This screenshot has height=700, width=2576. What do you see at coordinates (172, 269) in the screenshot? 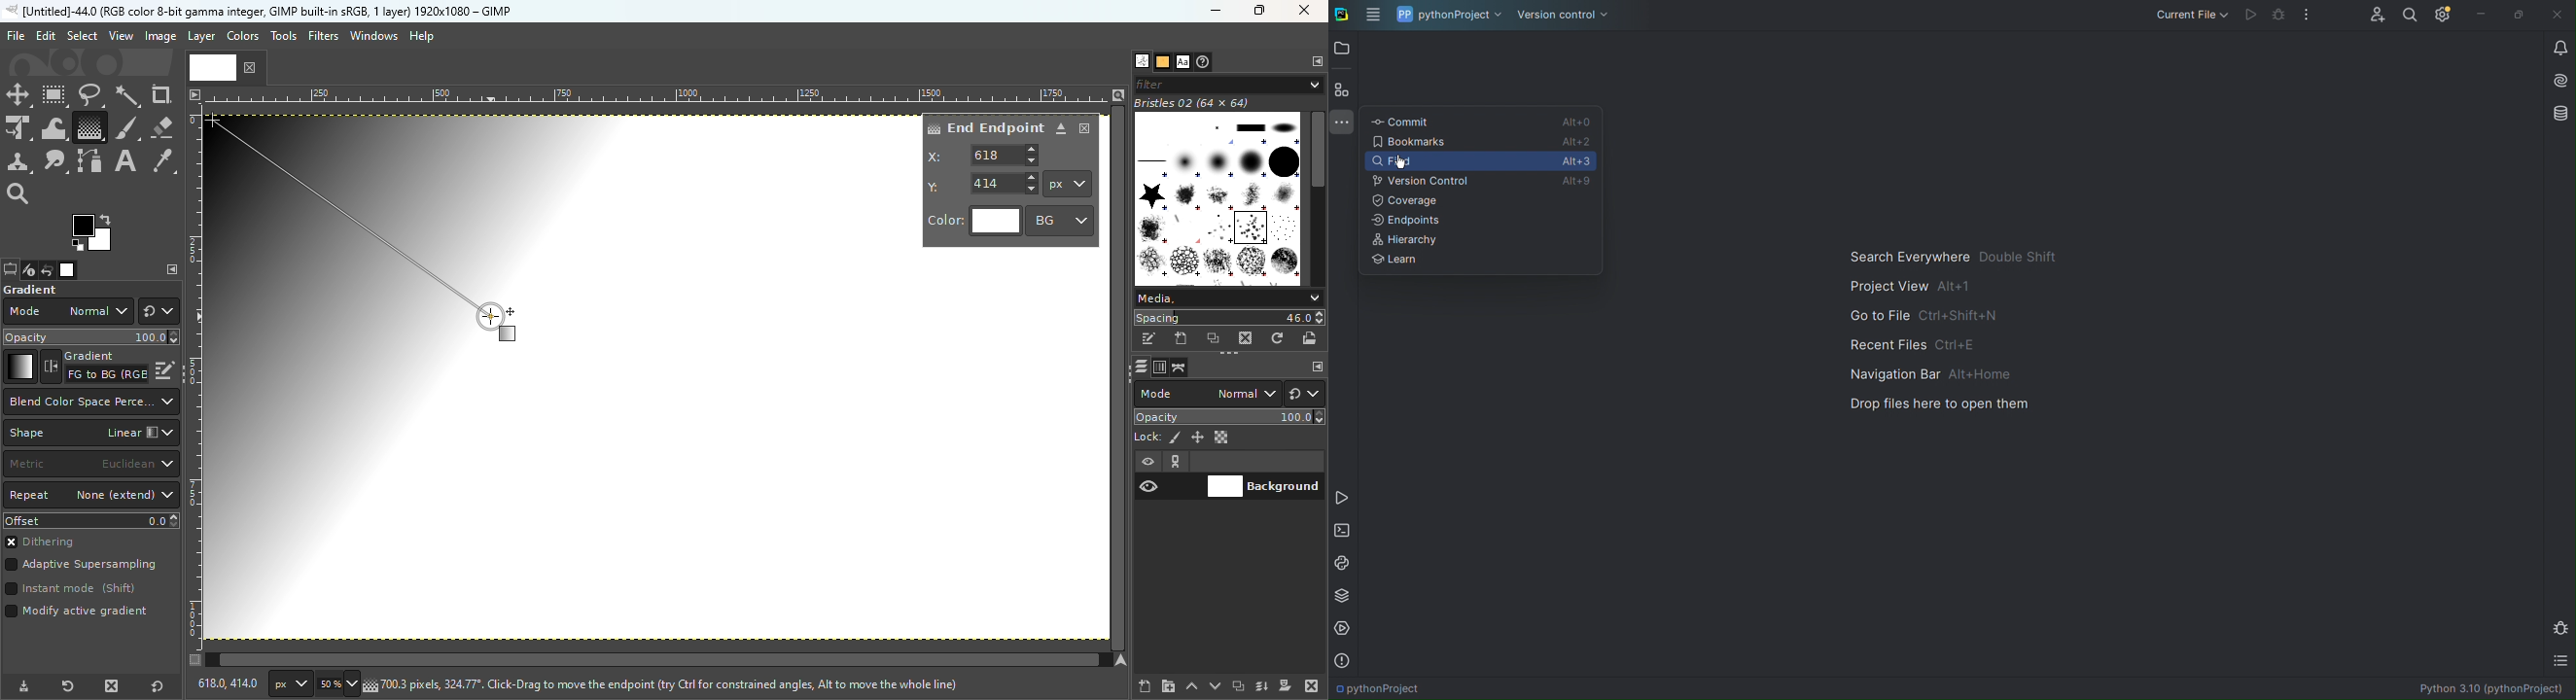
I see `Configure this tab` at bounding box center [172, 269].